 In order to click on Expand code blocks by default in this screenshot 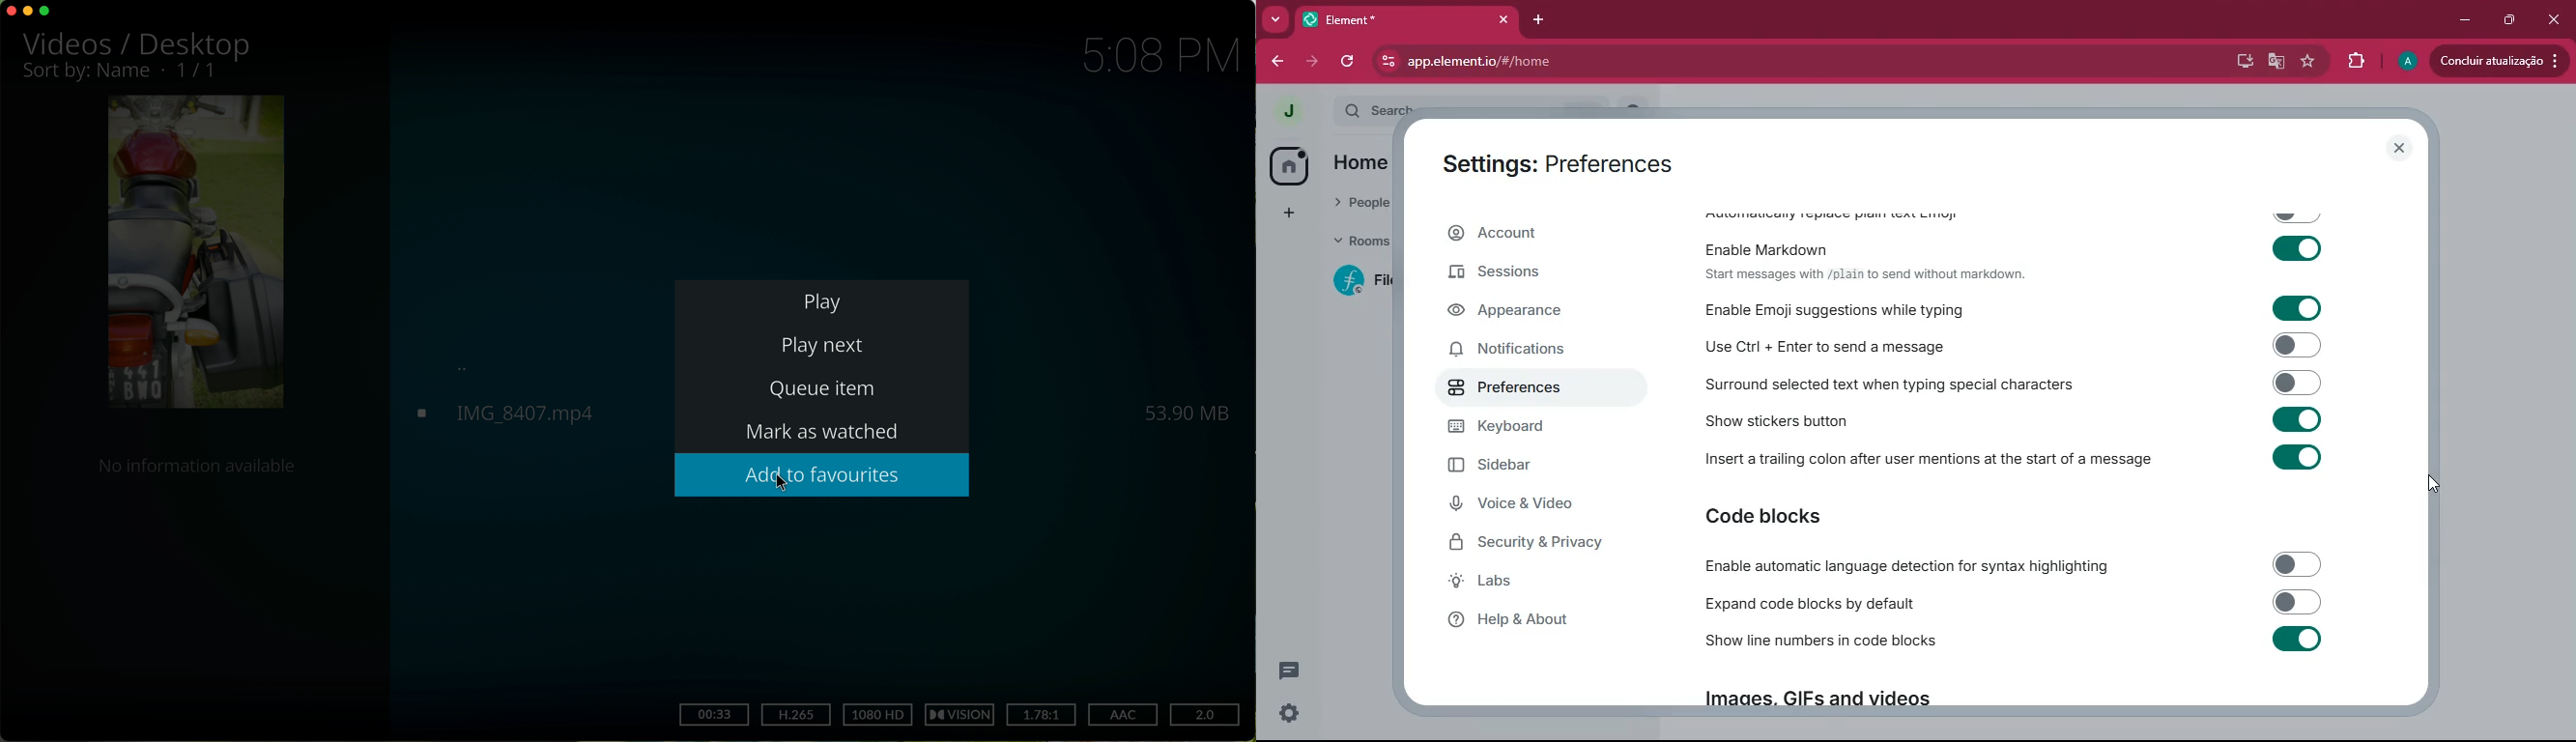, I will do `click(2011, 603)`.